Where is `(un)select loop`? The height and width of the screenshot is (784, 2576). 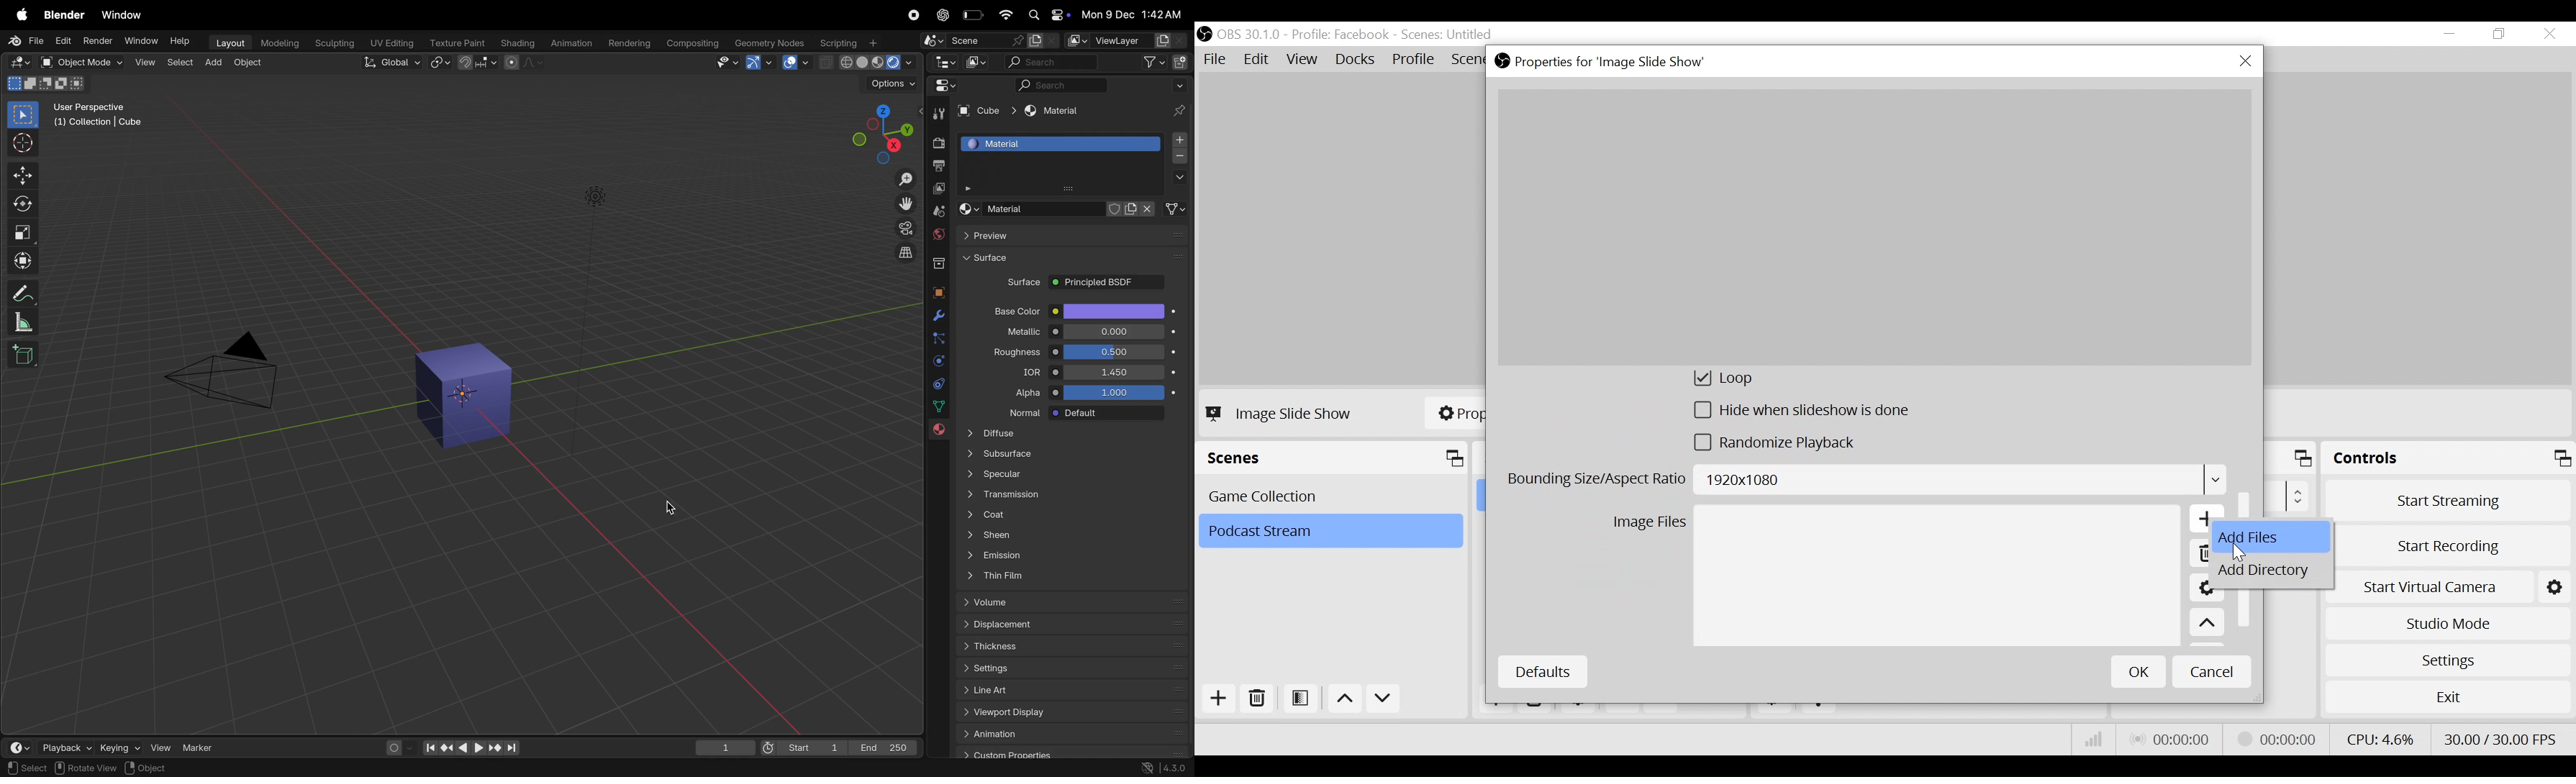 (un)select loop is located at coordinates (1742, 381).